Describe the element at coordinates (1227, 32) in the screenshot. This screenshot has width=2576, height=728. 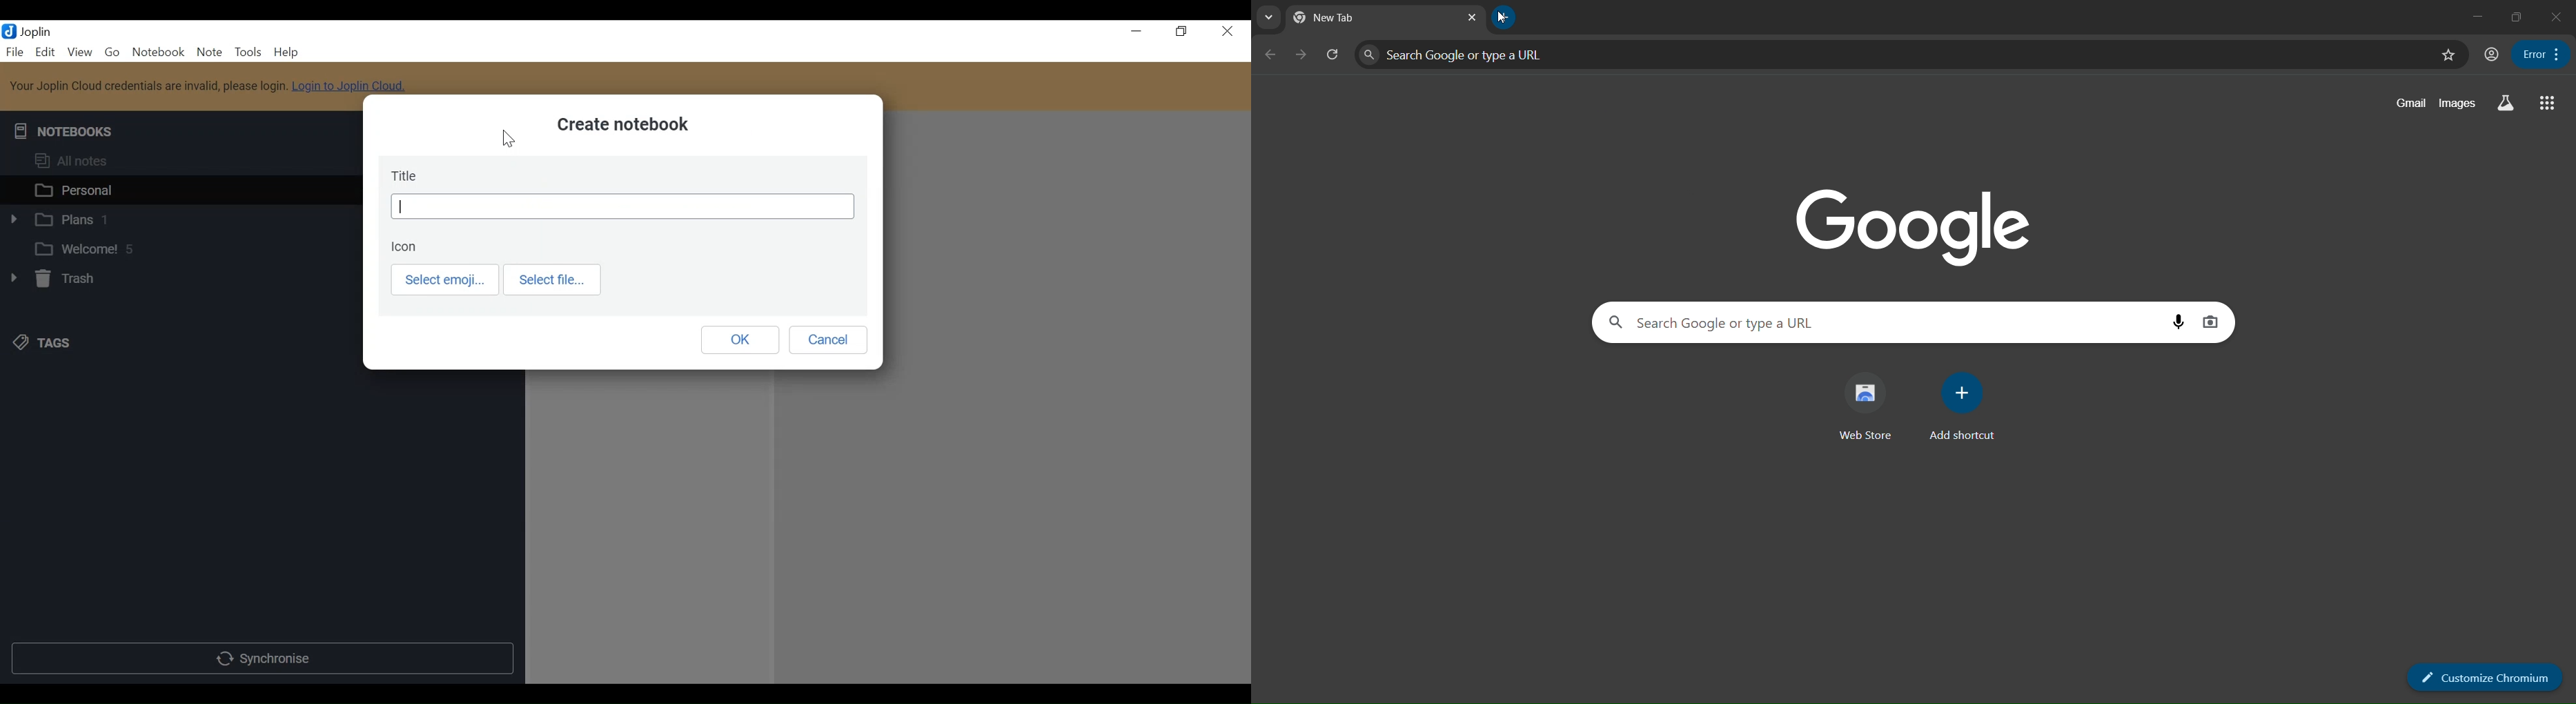
I see `close` at that location.